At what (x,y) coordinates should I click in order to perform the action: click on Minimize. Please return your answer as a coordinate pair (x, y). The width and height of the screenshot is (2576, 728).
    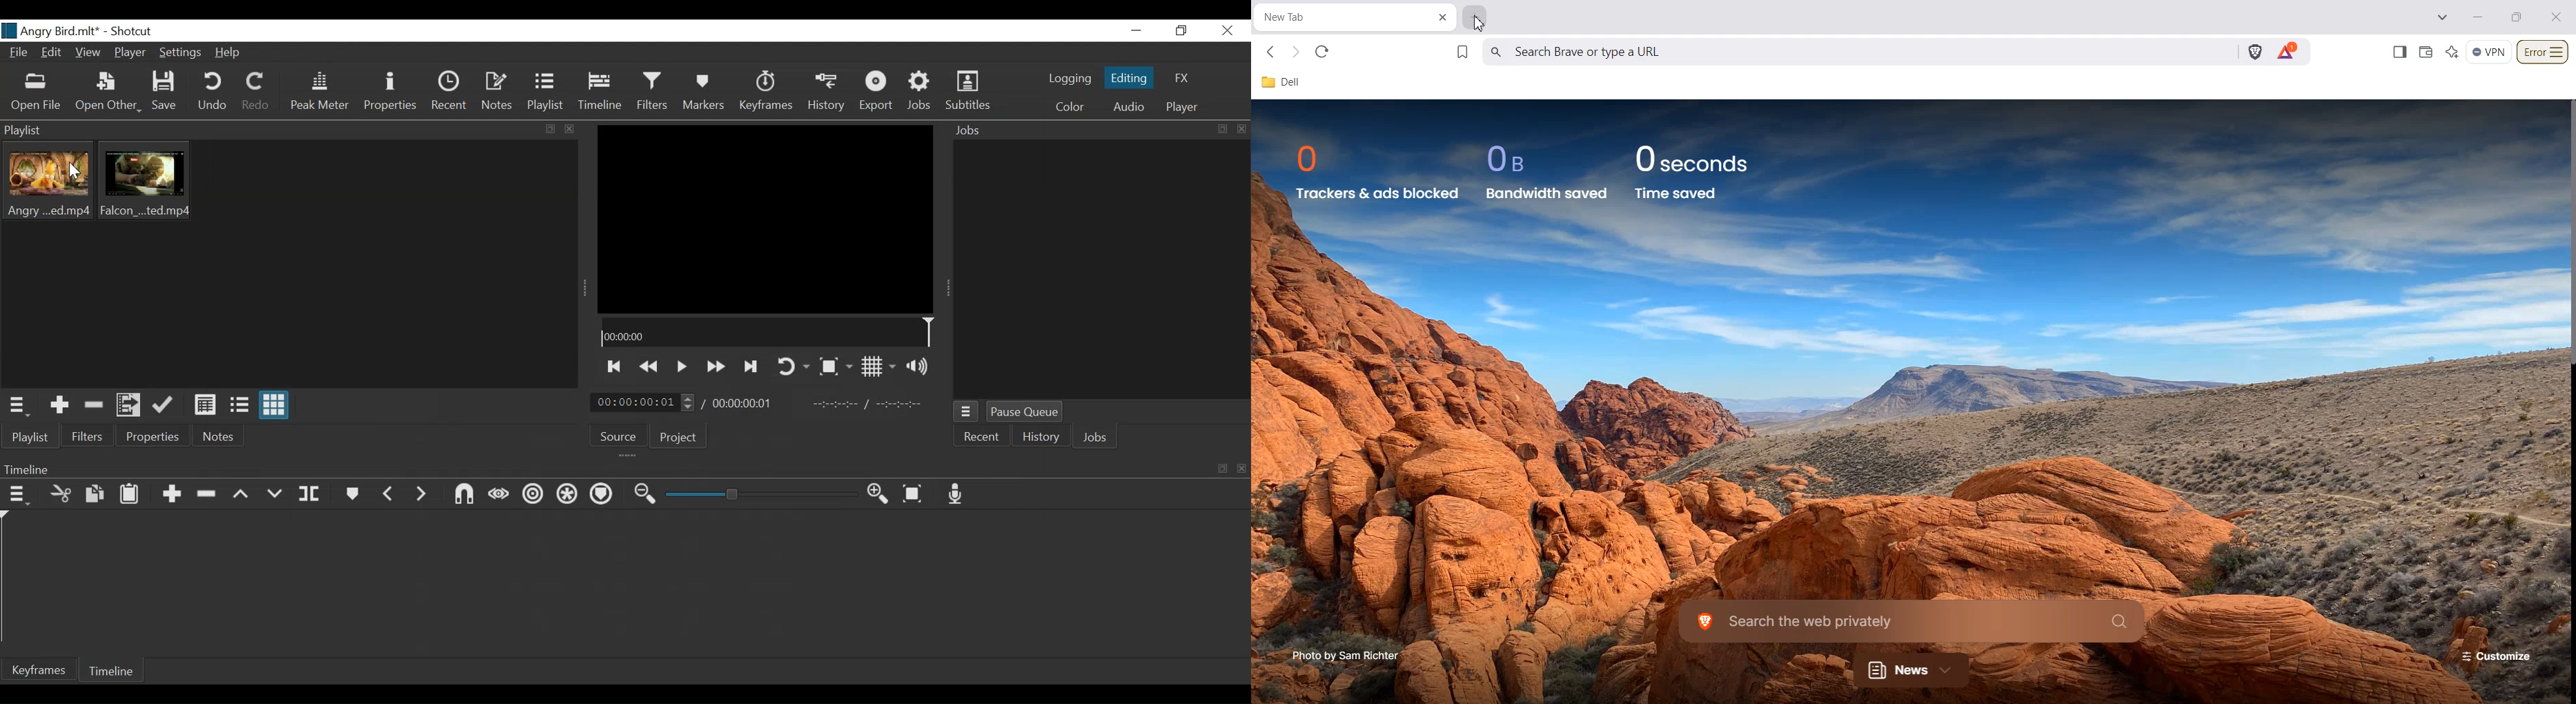
    Looking at the image, I should click on (1137, 30).